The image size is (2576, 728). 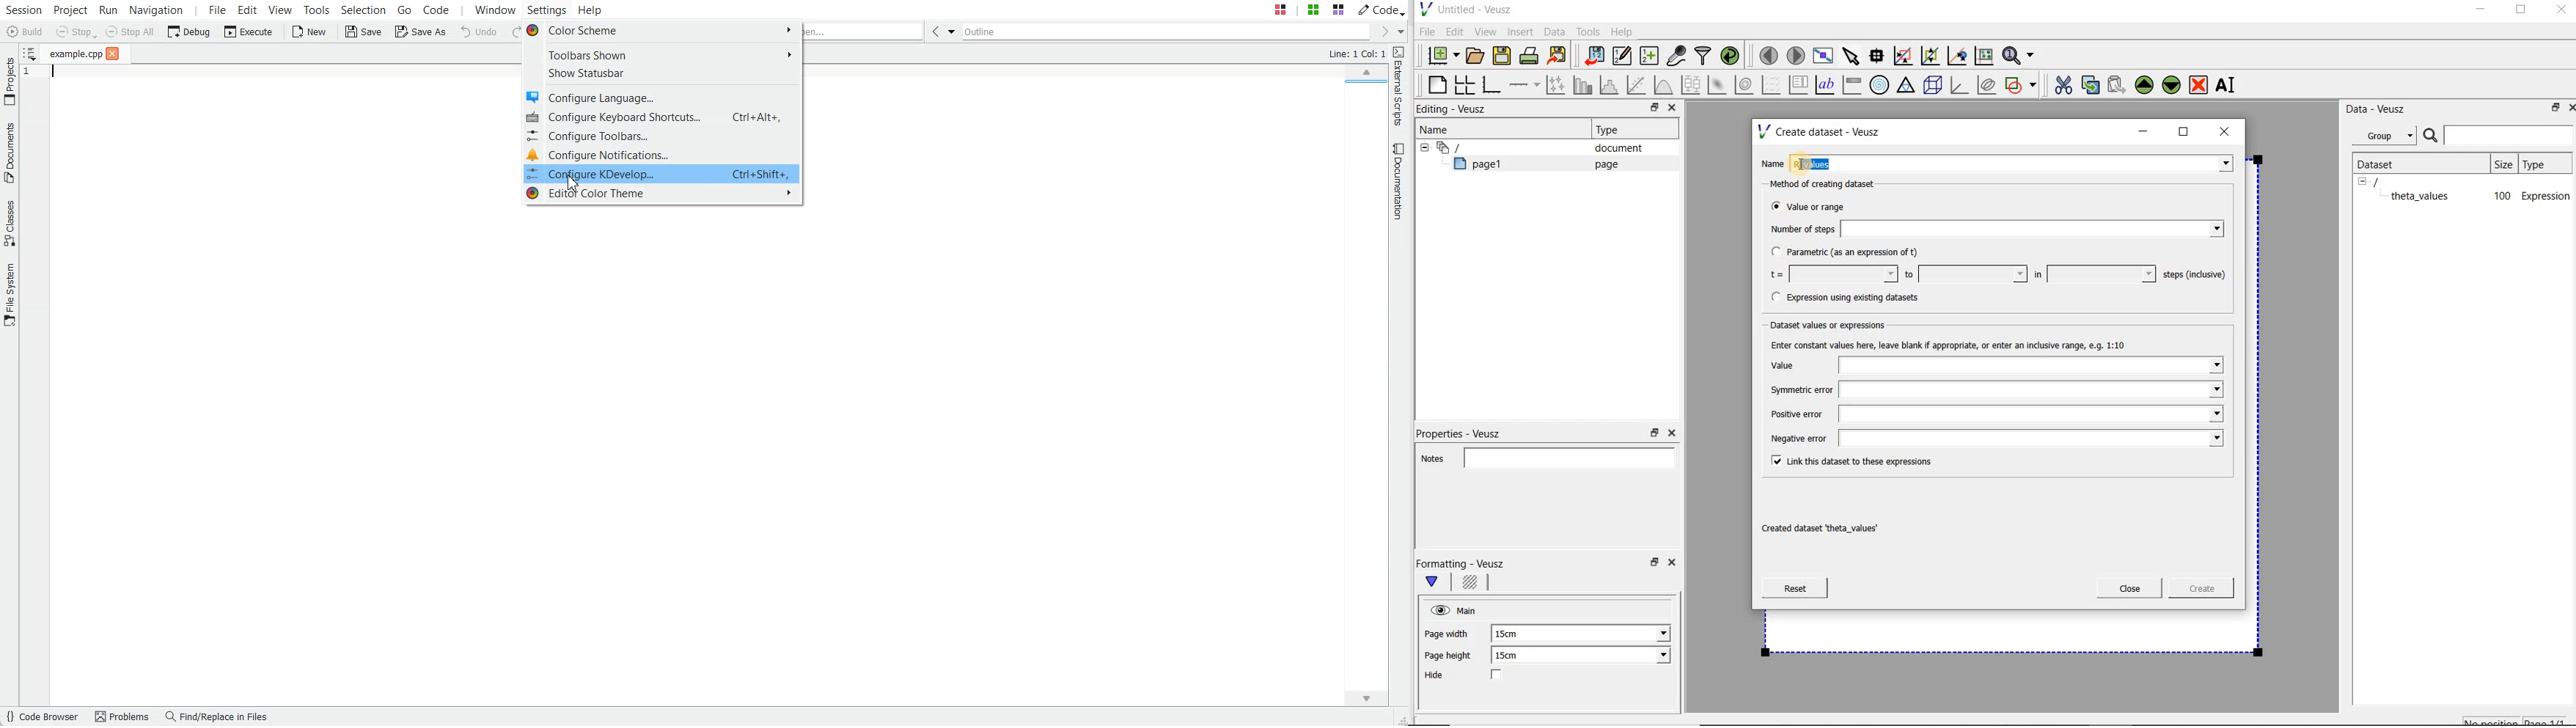 What do you see at coordinates (663, 174) in the screenshot?
I see `Configure Kdevelop` at bounding box center [663, 174].